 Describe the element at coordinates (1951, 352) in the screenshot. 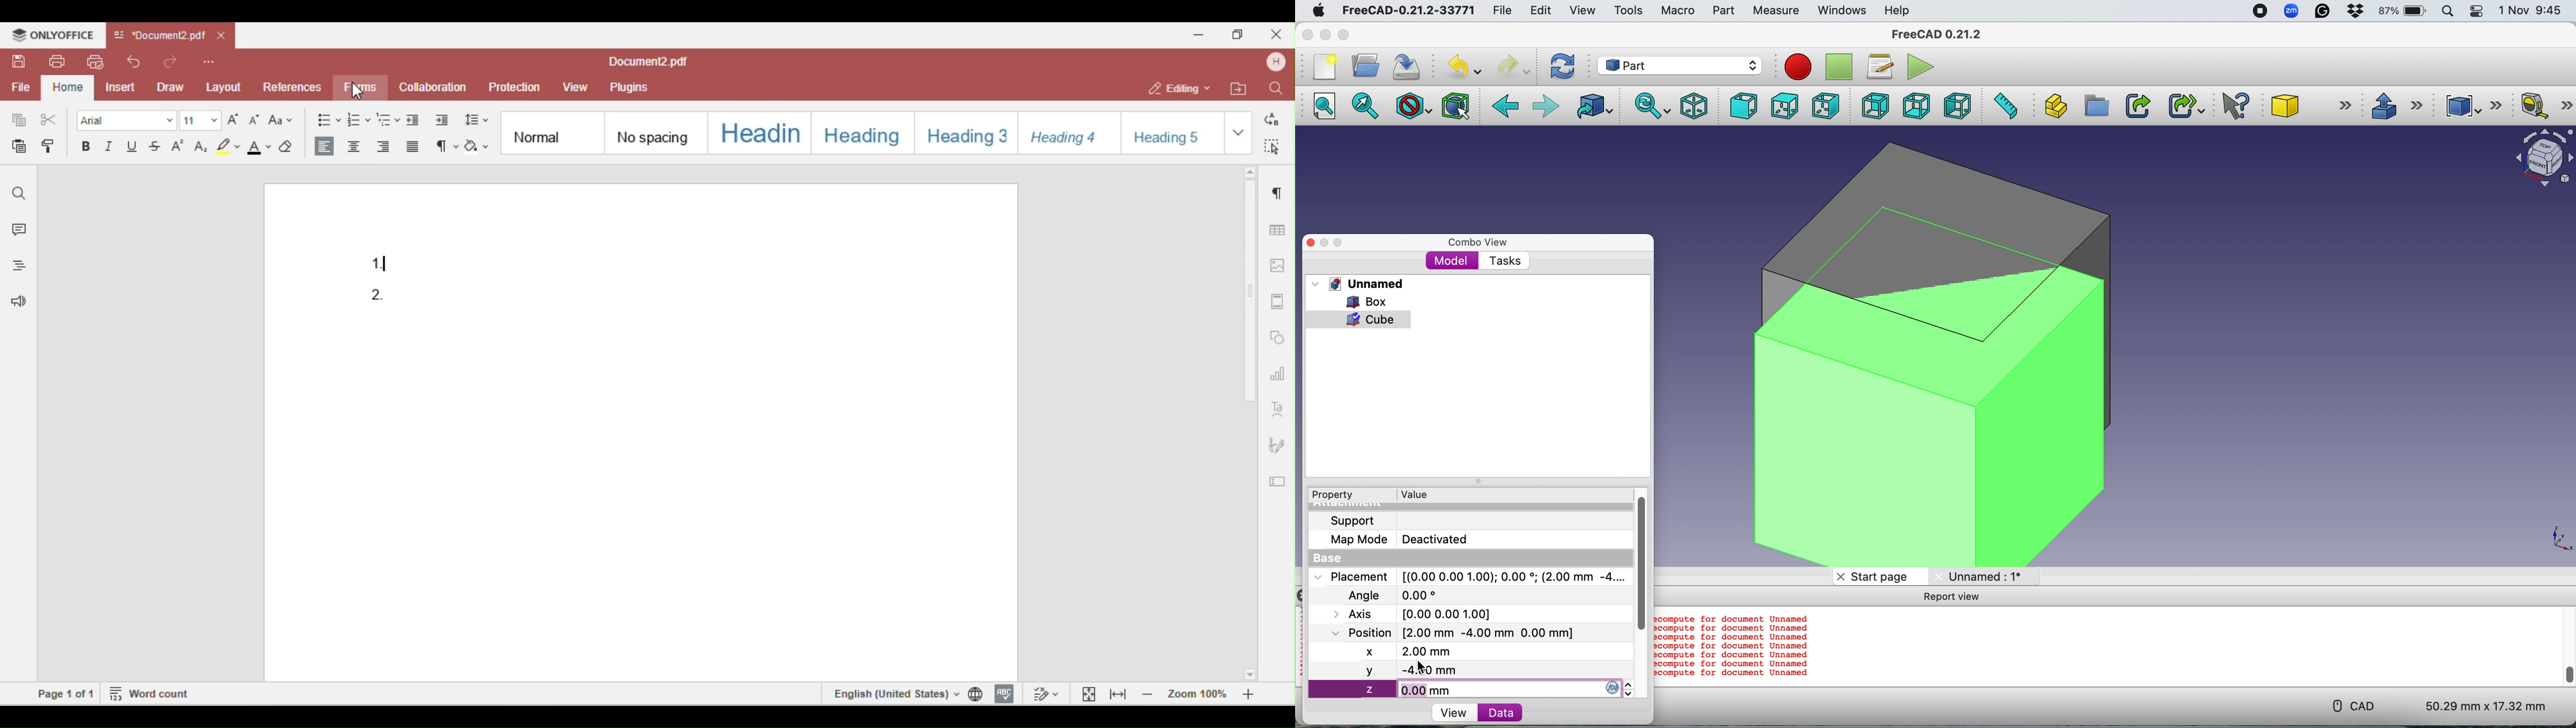

I see `2 cubes` at that location.